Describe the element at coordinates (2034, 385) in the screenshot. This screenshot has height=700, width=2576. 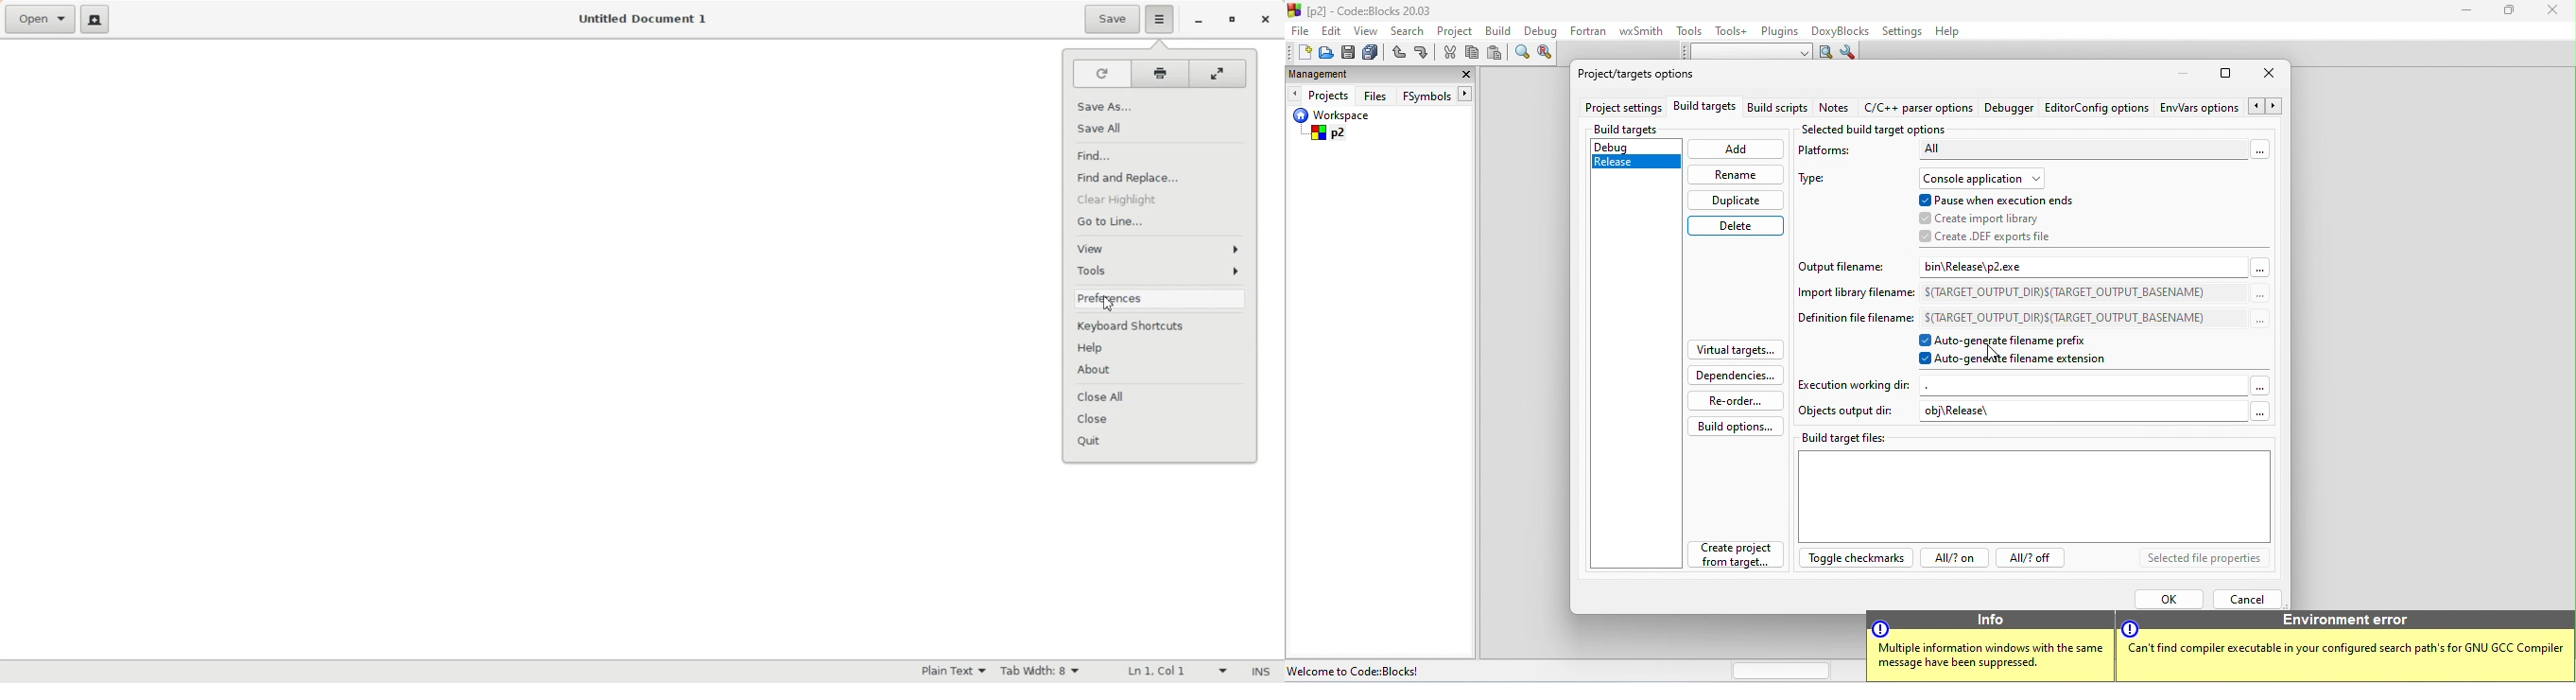
I see `execution working dir` at that location.